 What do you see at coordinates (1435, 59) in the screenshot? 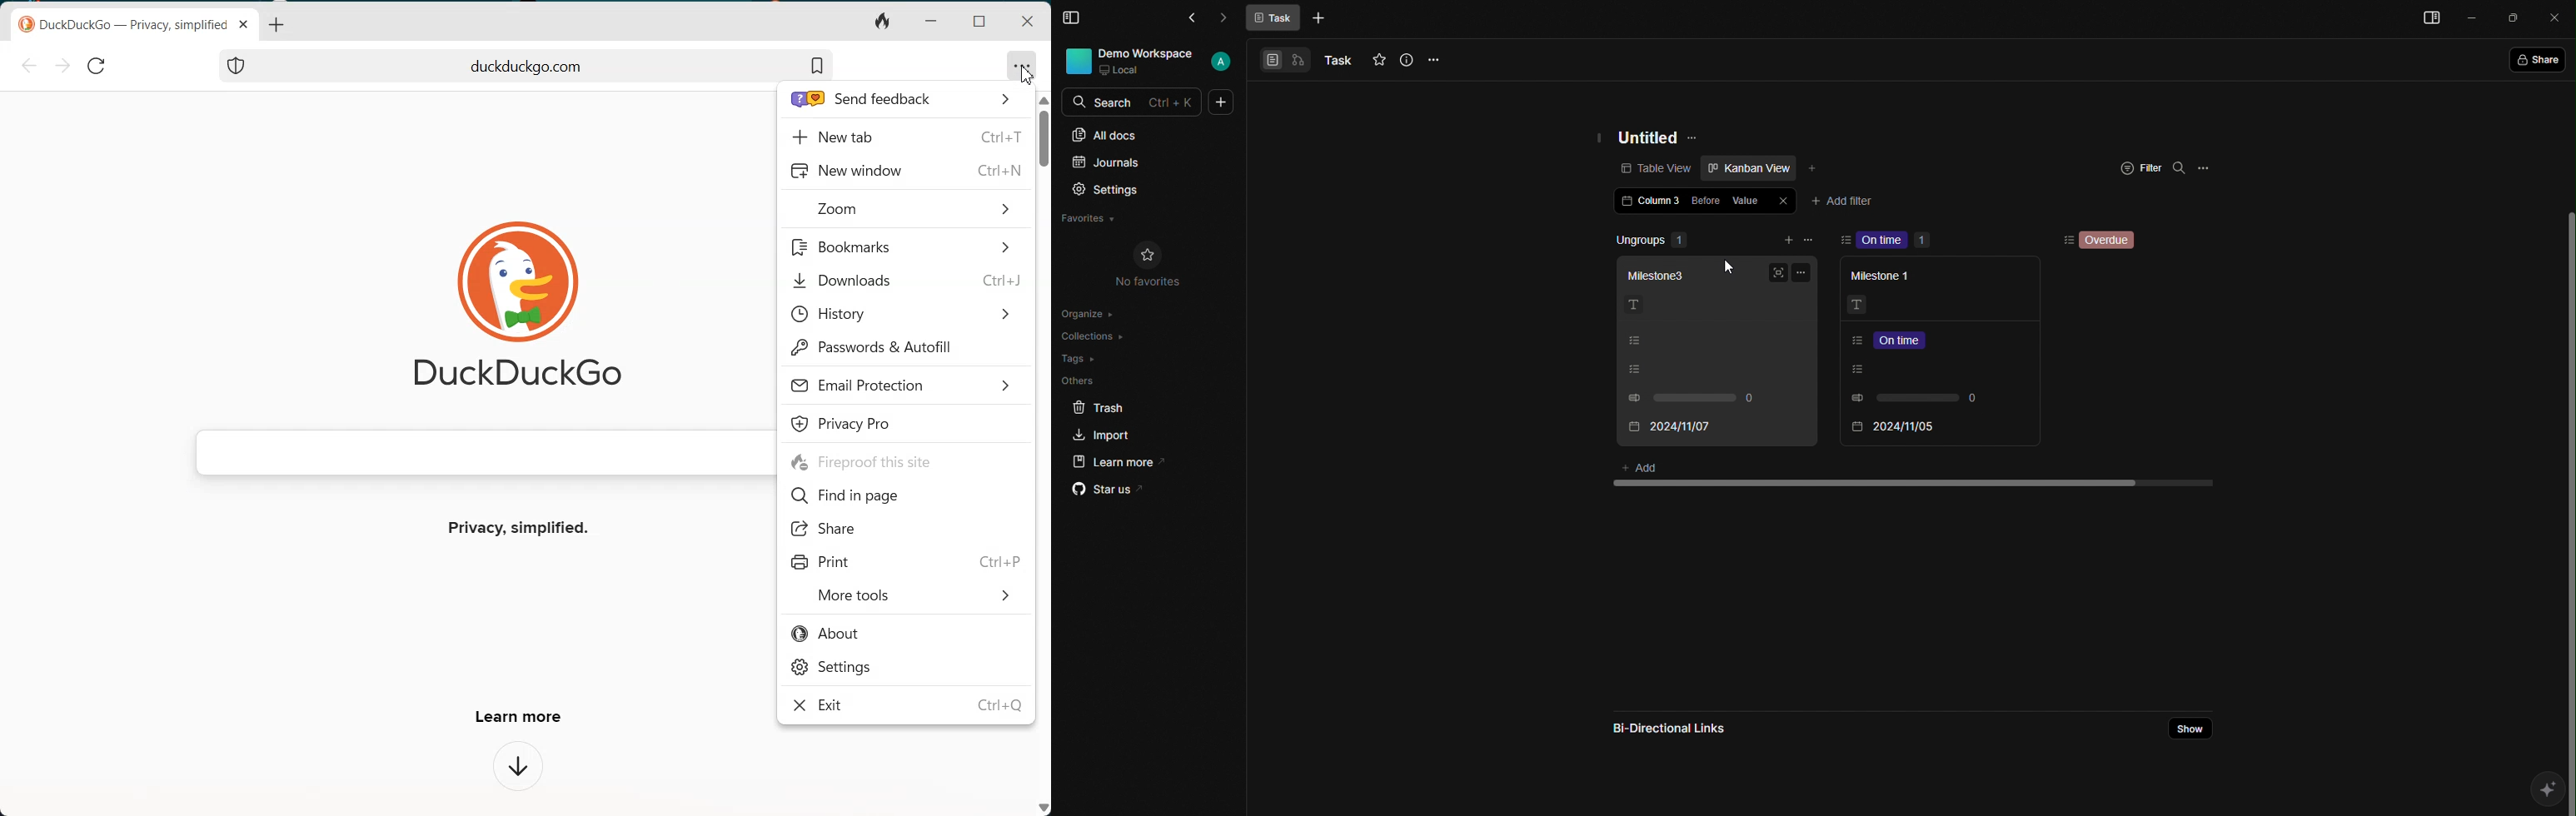
I see `Options` at bounding box center [1435, 59].